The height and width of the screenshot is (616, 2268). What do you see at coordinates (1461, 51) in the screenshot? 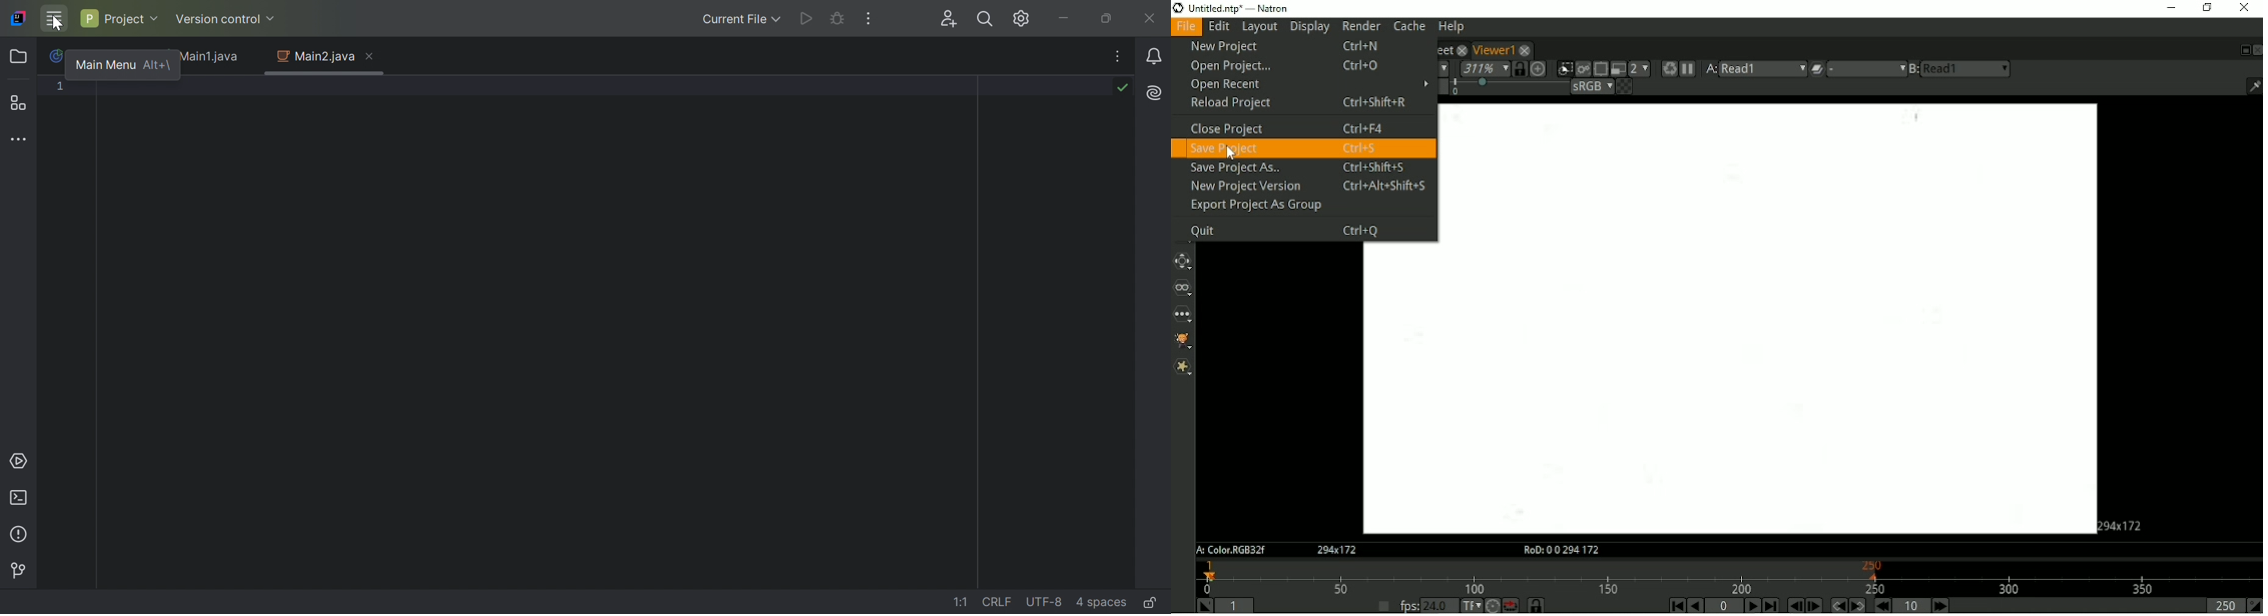
I see `close` at bounding box center [1461, 51].